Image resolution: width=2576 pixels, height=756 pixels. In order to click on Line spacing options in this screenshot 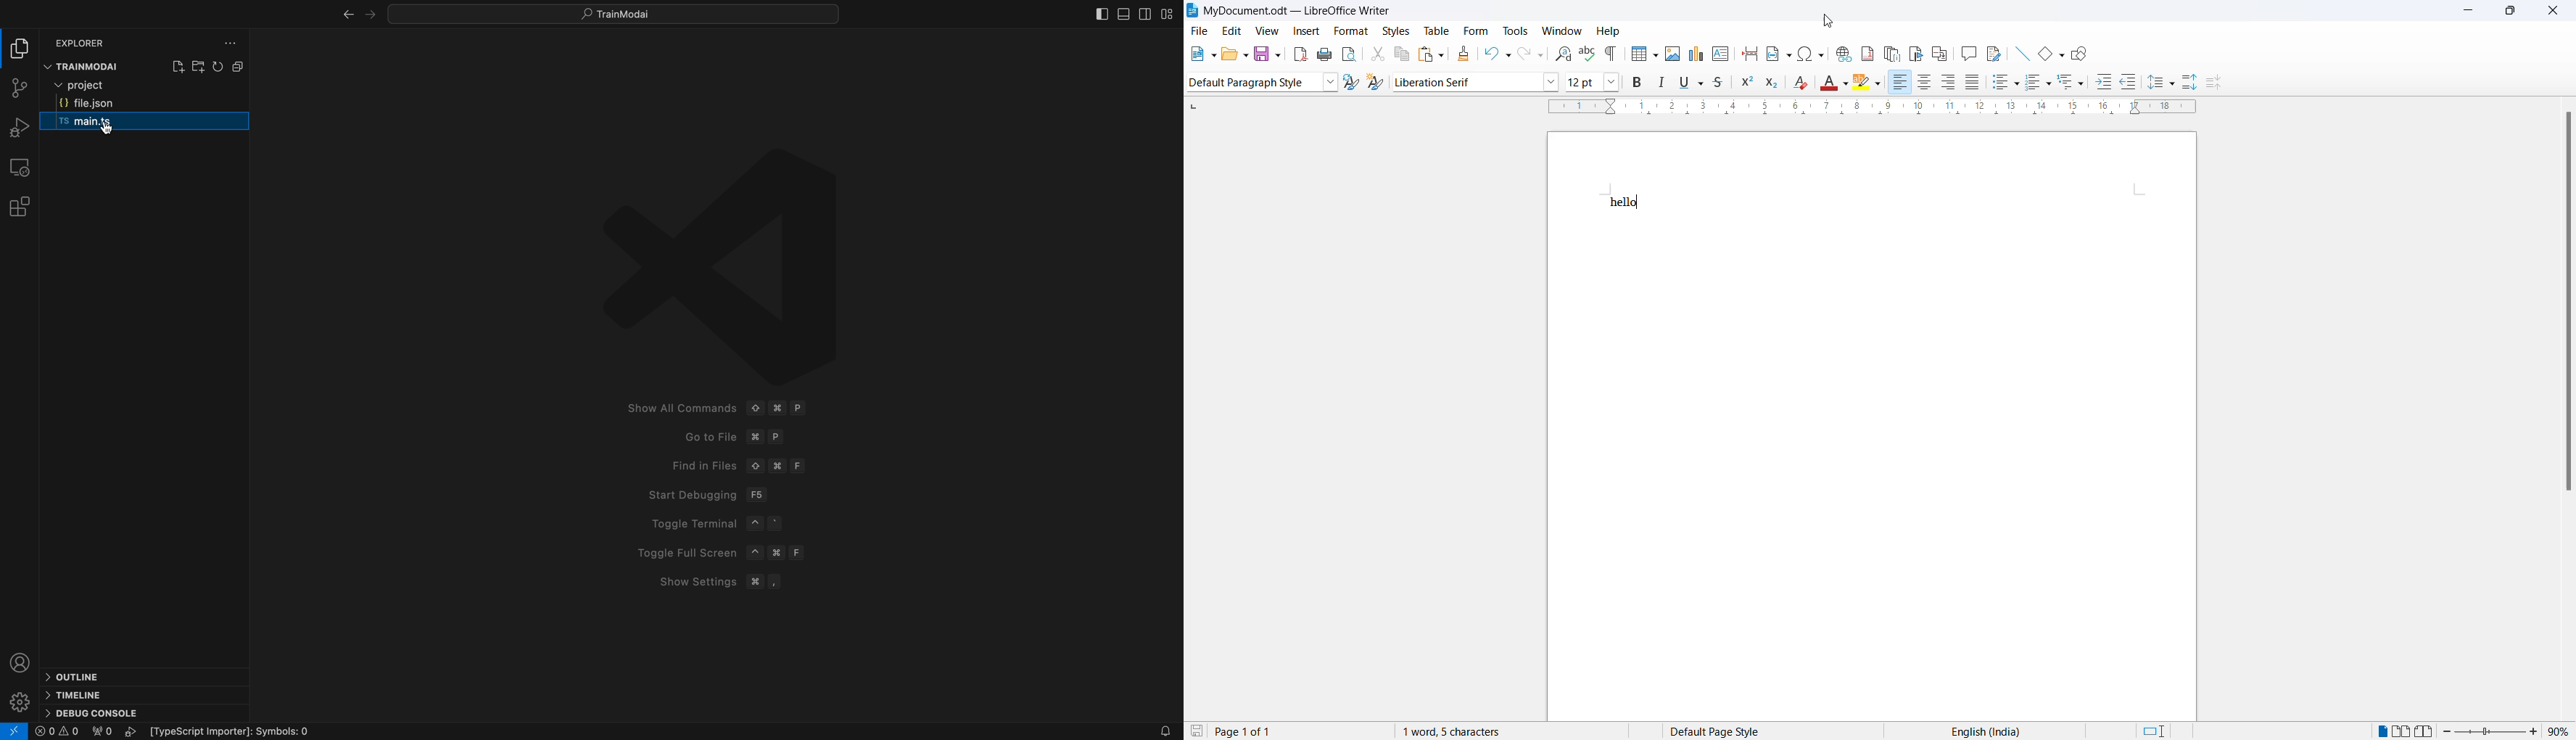, I will do `click(2161, 83)`.